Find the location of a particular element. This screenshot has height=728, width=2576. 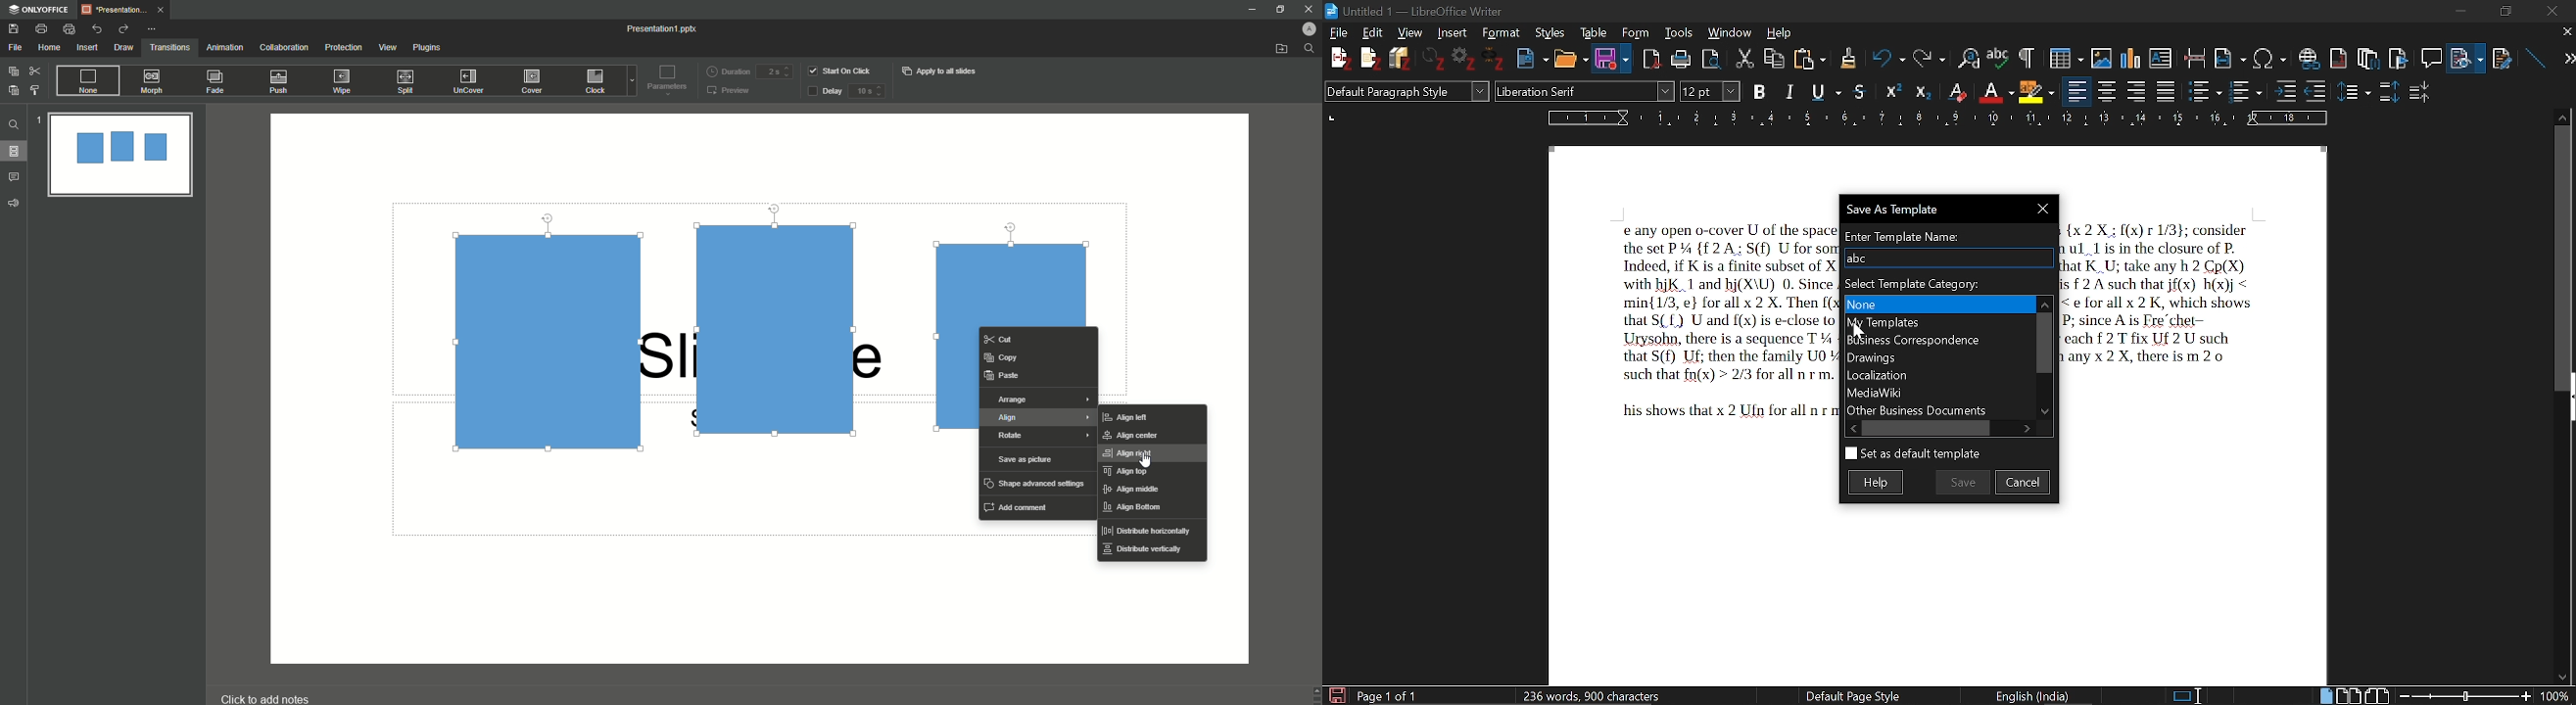

Import as pdf is located at coordinates (1652, 56).